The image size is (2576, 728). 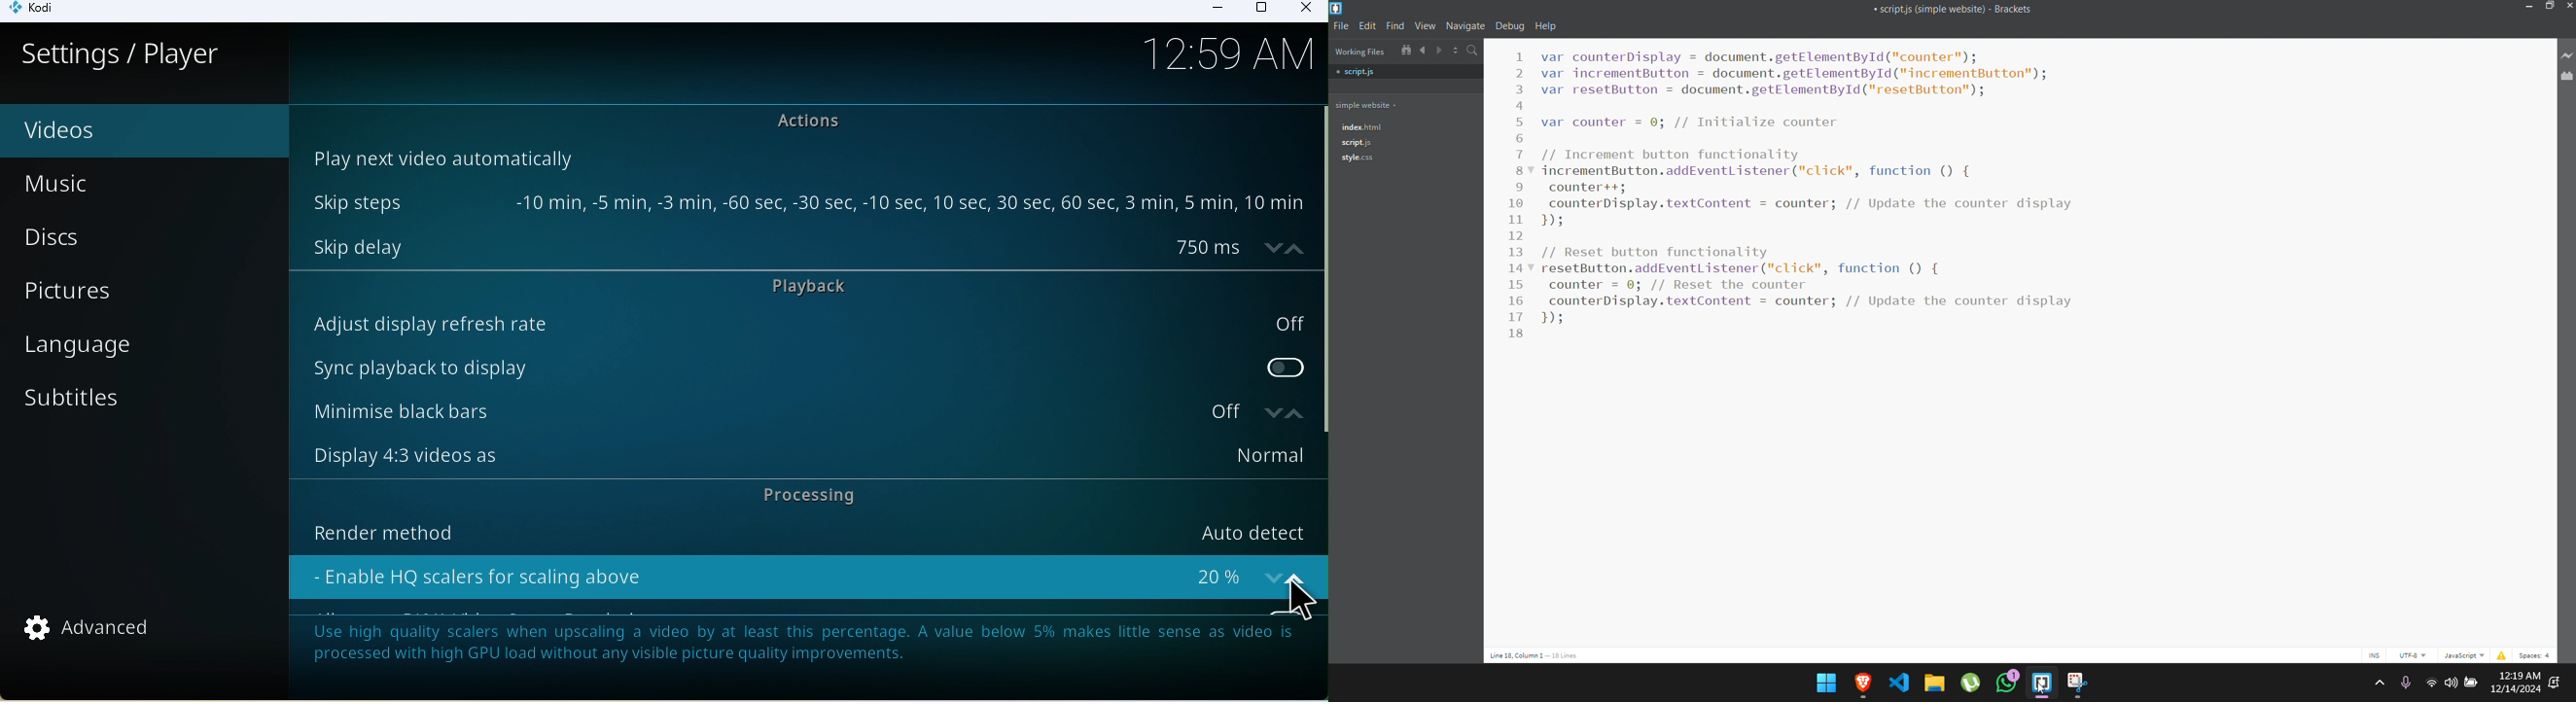 What do you see at coordinates (1537, 654) in the screenshot?
I see `Line 18, Column 1 - 18 lines` at bounding box center [1537, 654].